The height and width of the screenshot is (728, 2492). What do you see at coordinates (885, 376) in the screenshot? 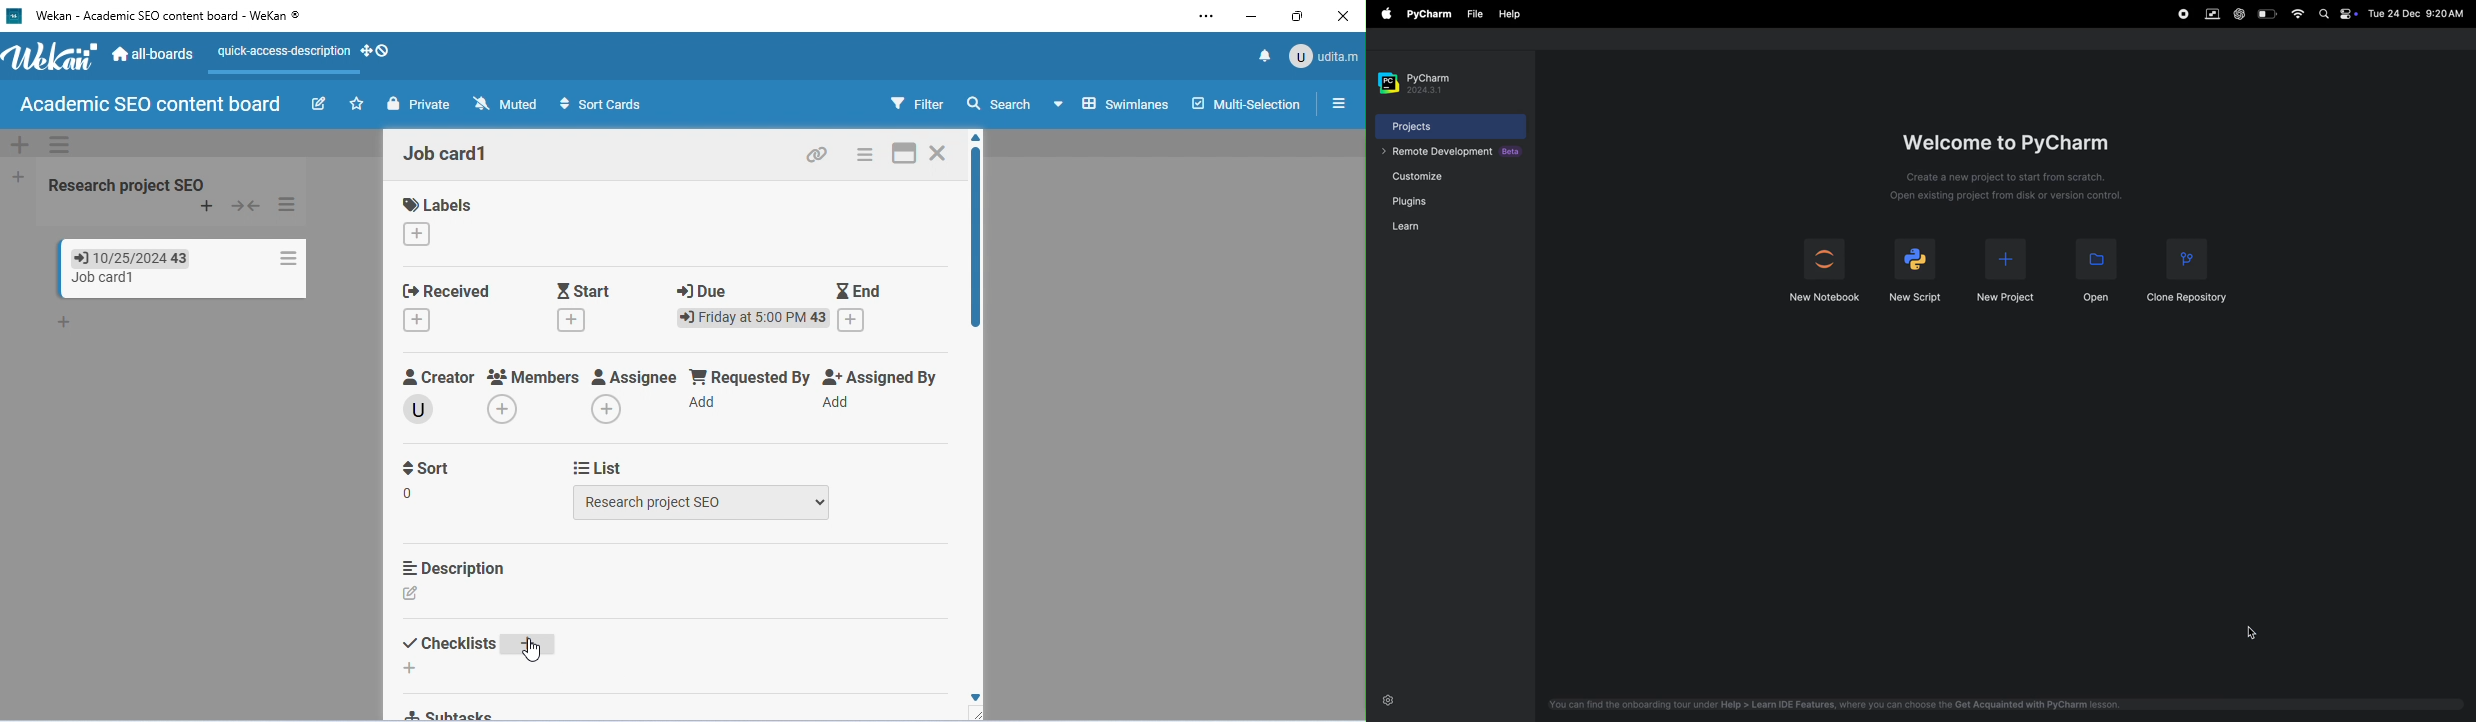
I see `assigned by` at bounding box center [885, 376].